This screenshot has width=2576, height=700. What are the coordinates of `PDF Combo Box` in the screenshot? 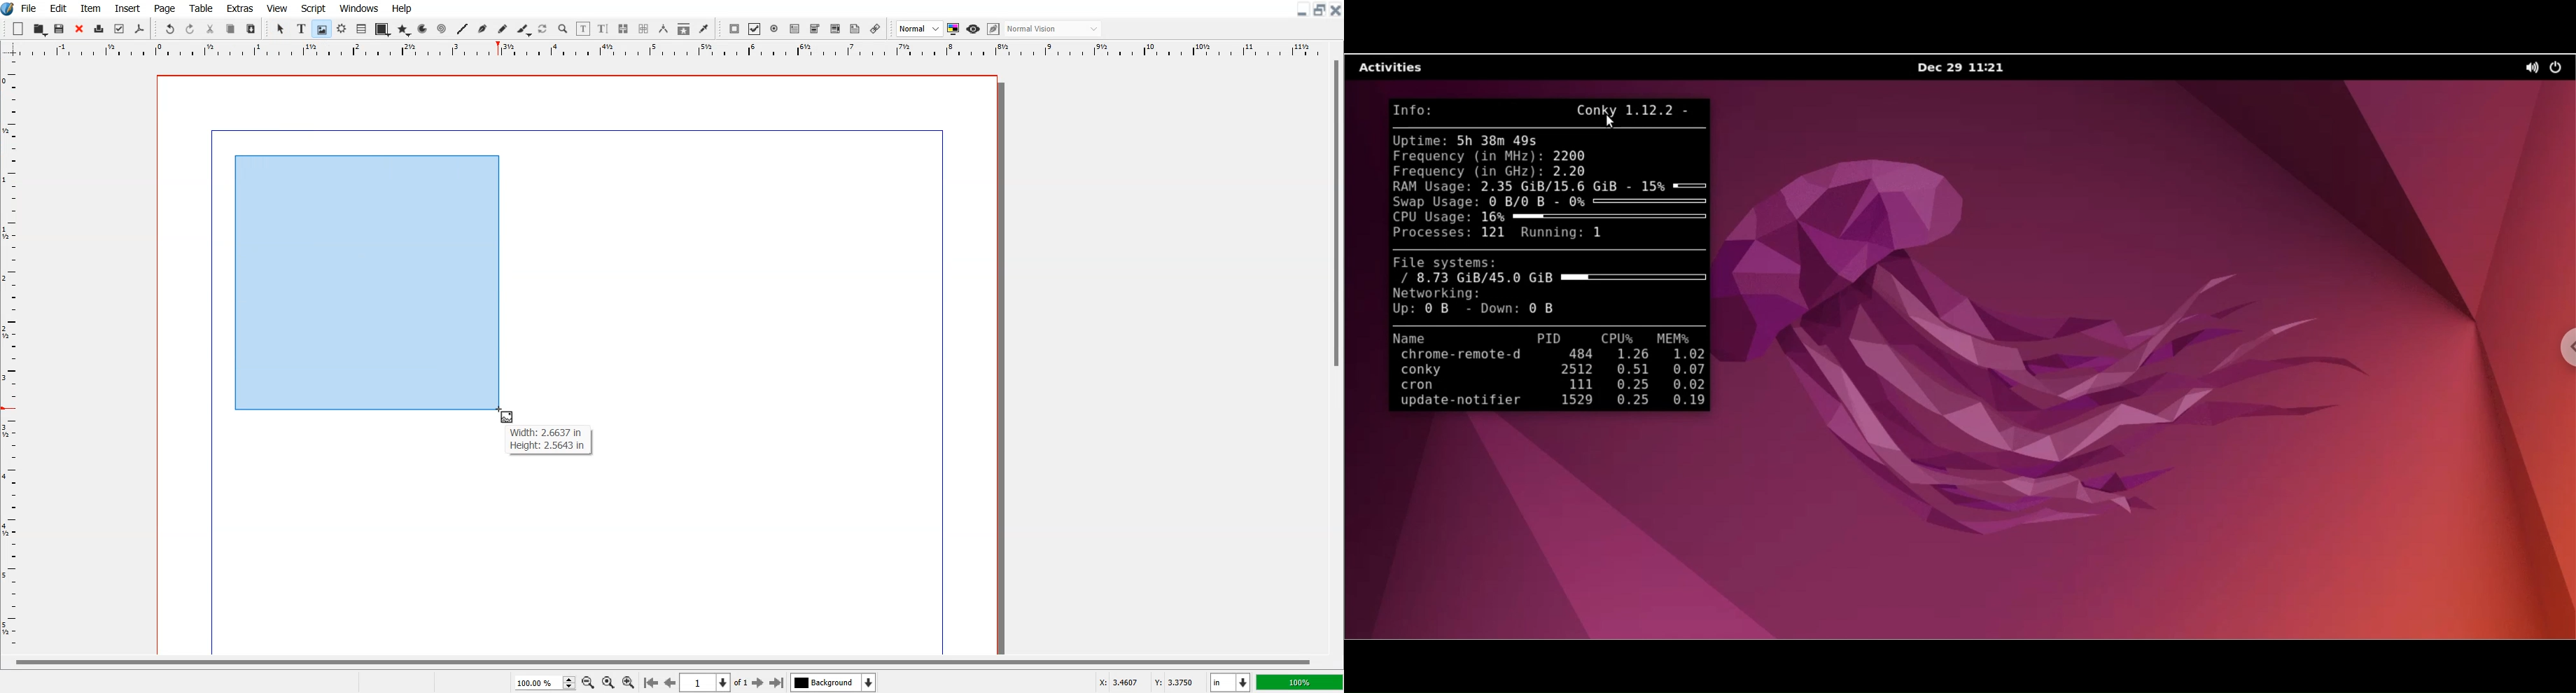 It's located at (815, 29).